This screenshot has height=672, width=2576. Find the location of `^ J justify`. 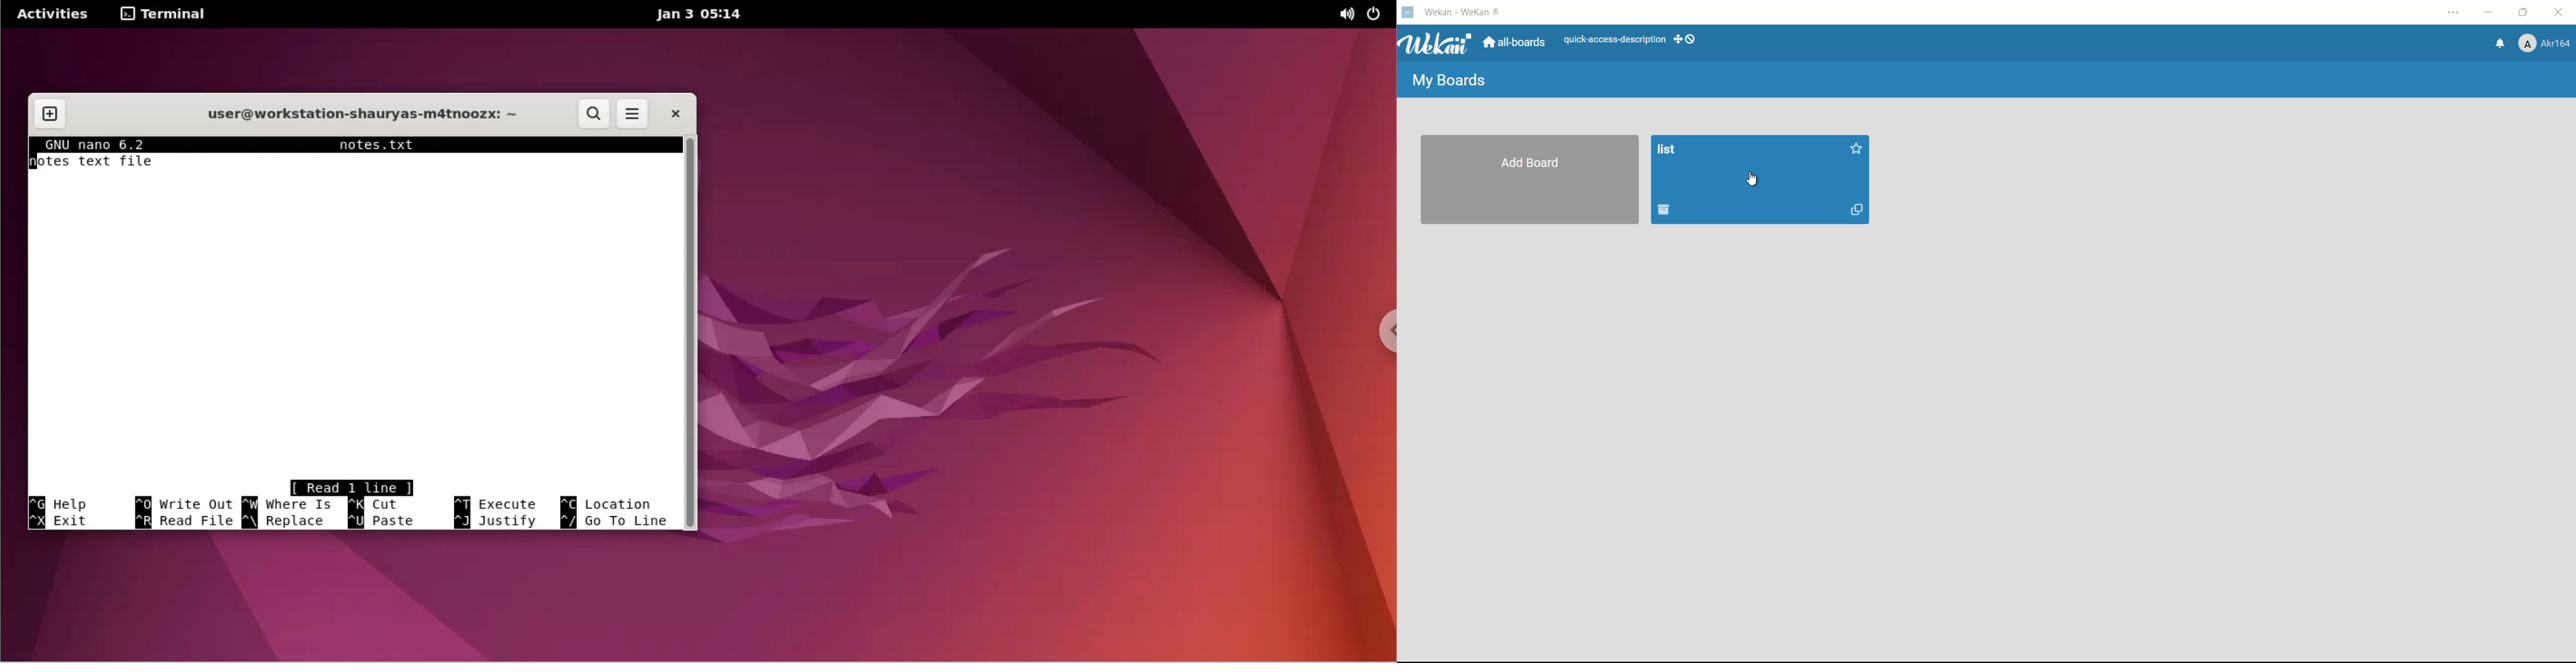

^ J justify is located at coordinates (504, 523).